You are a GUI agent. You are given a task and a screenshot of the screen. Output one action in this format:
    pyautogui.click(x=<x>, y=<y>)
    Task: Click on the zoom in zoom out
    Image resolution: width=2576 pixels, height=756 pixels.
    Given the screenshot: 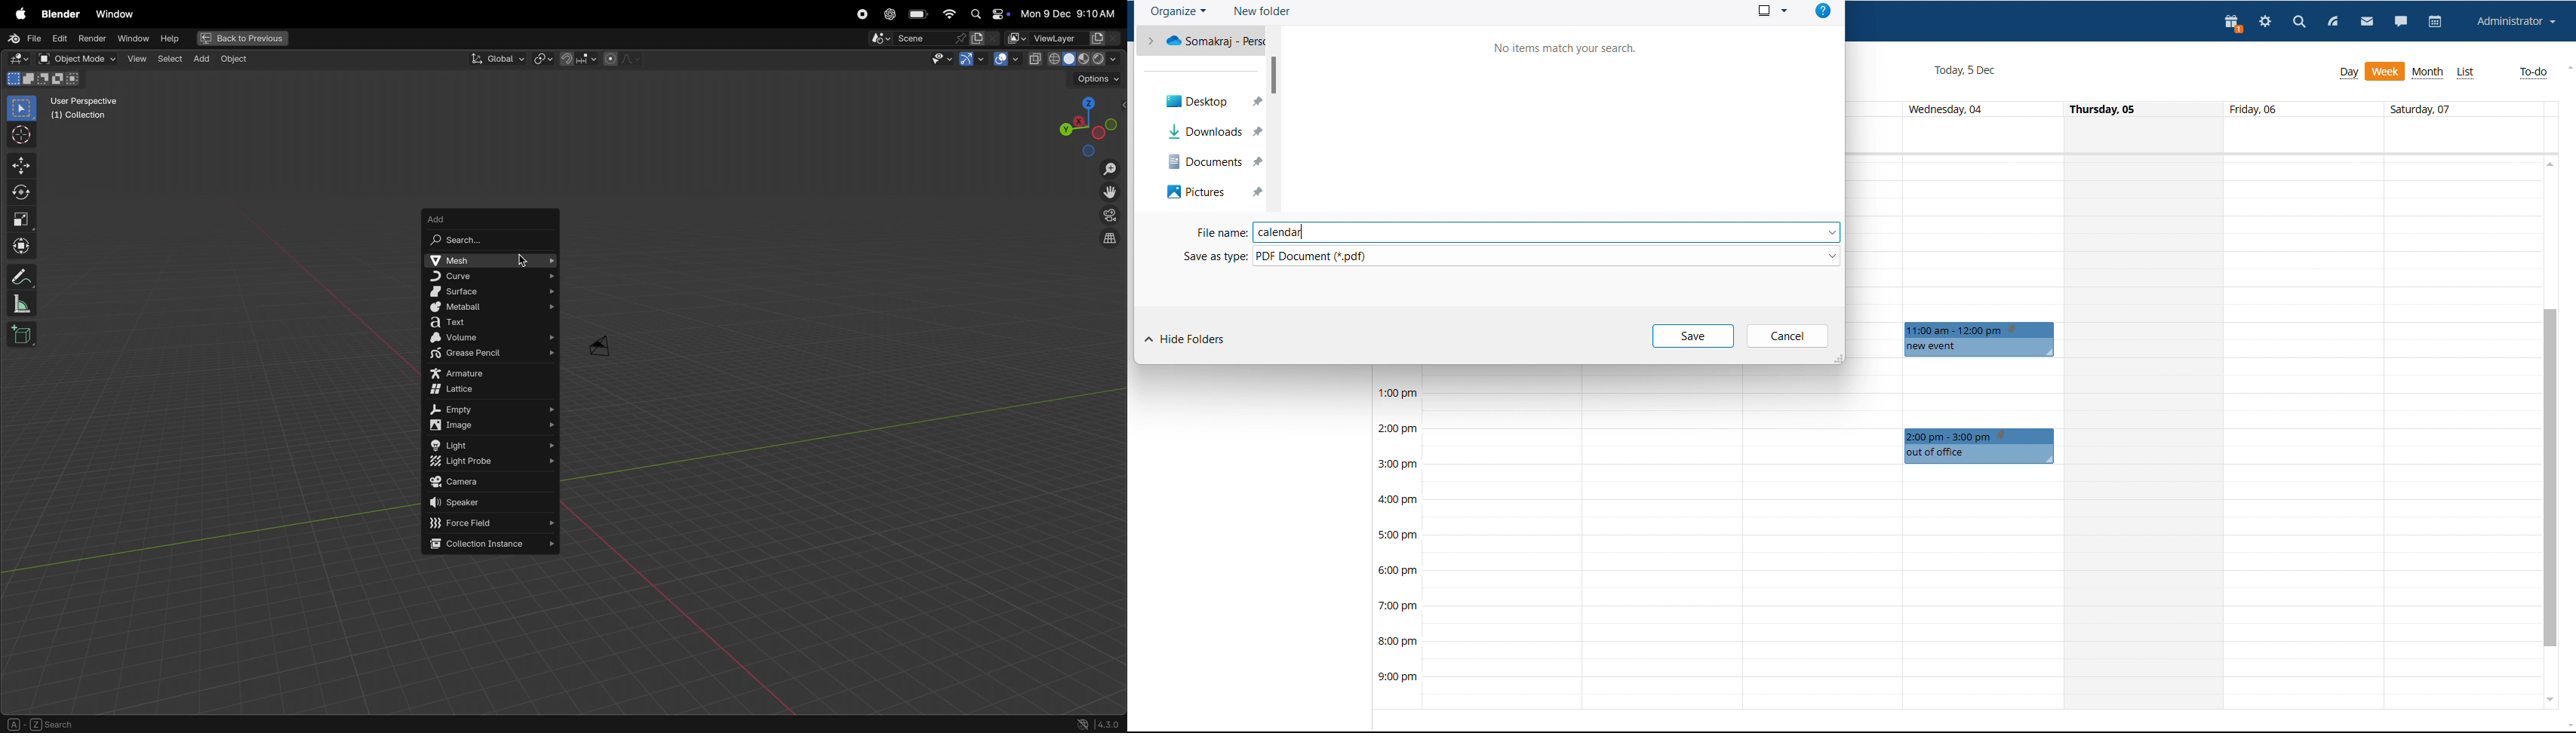 What is the action you would take?
    pyautogui.click(x=1113, y=169)
    